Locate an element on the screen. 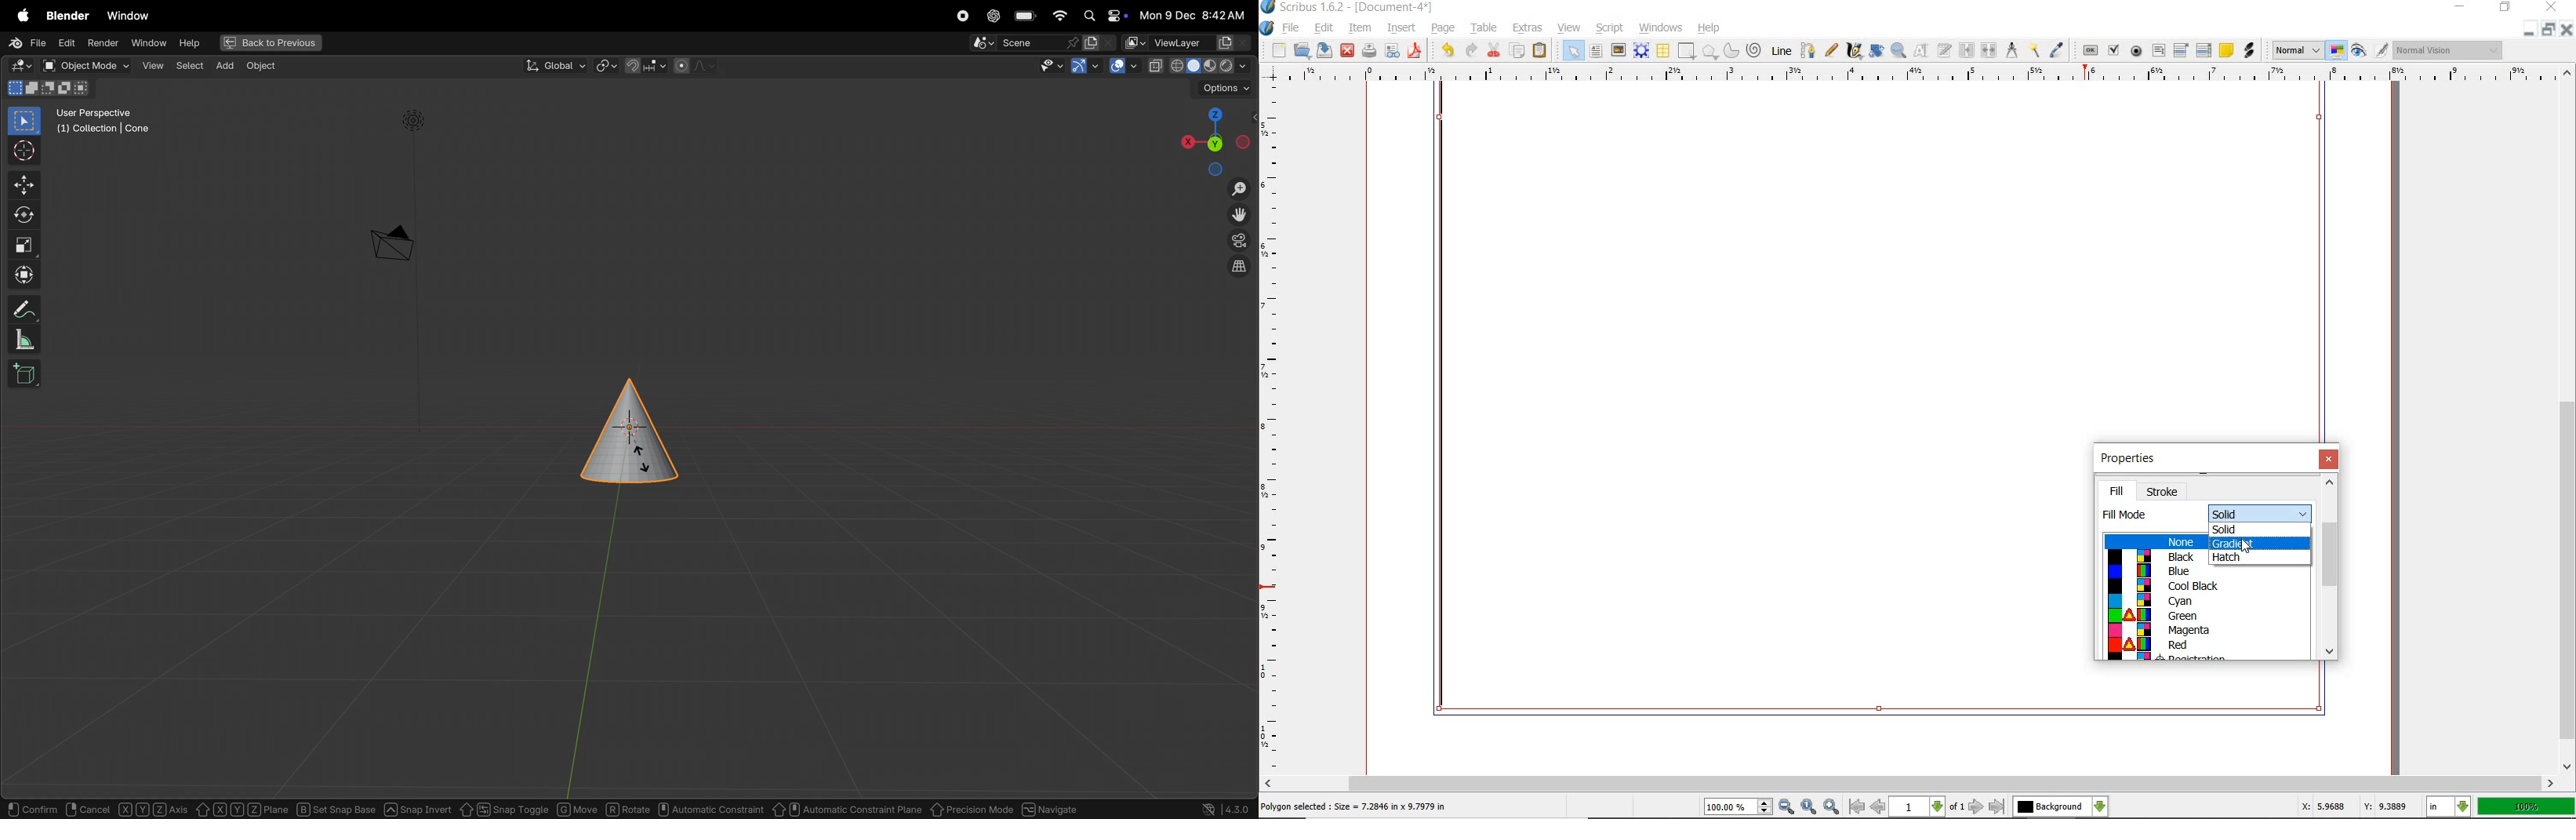 The height and width of the screenshot is (840, 2576). print is located at coordinates (1368, 51).